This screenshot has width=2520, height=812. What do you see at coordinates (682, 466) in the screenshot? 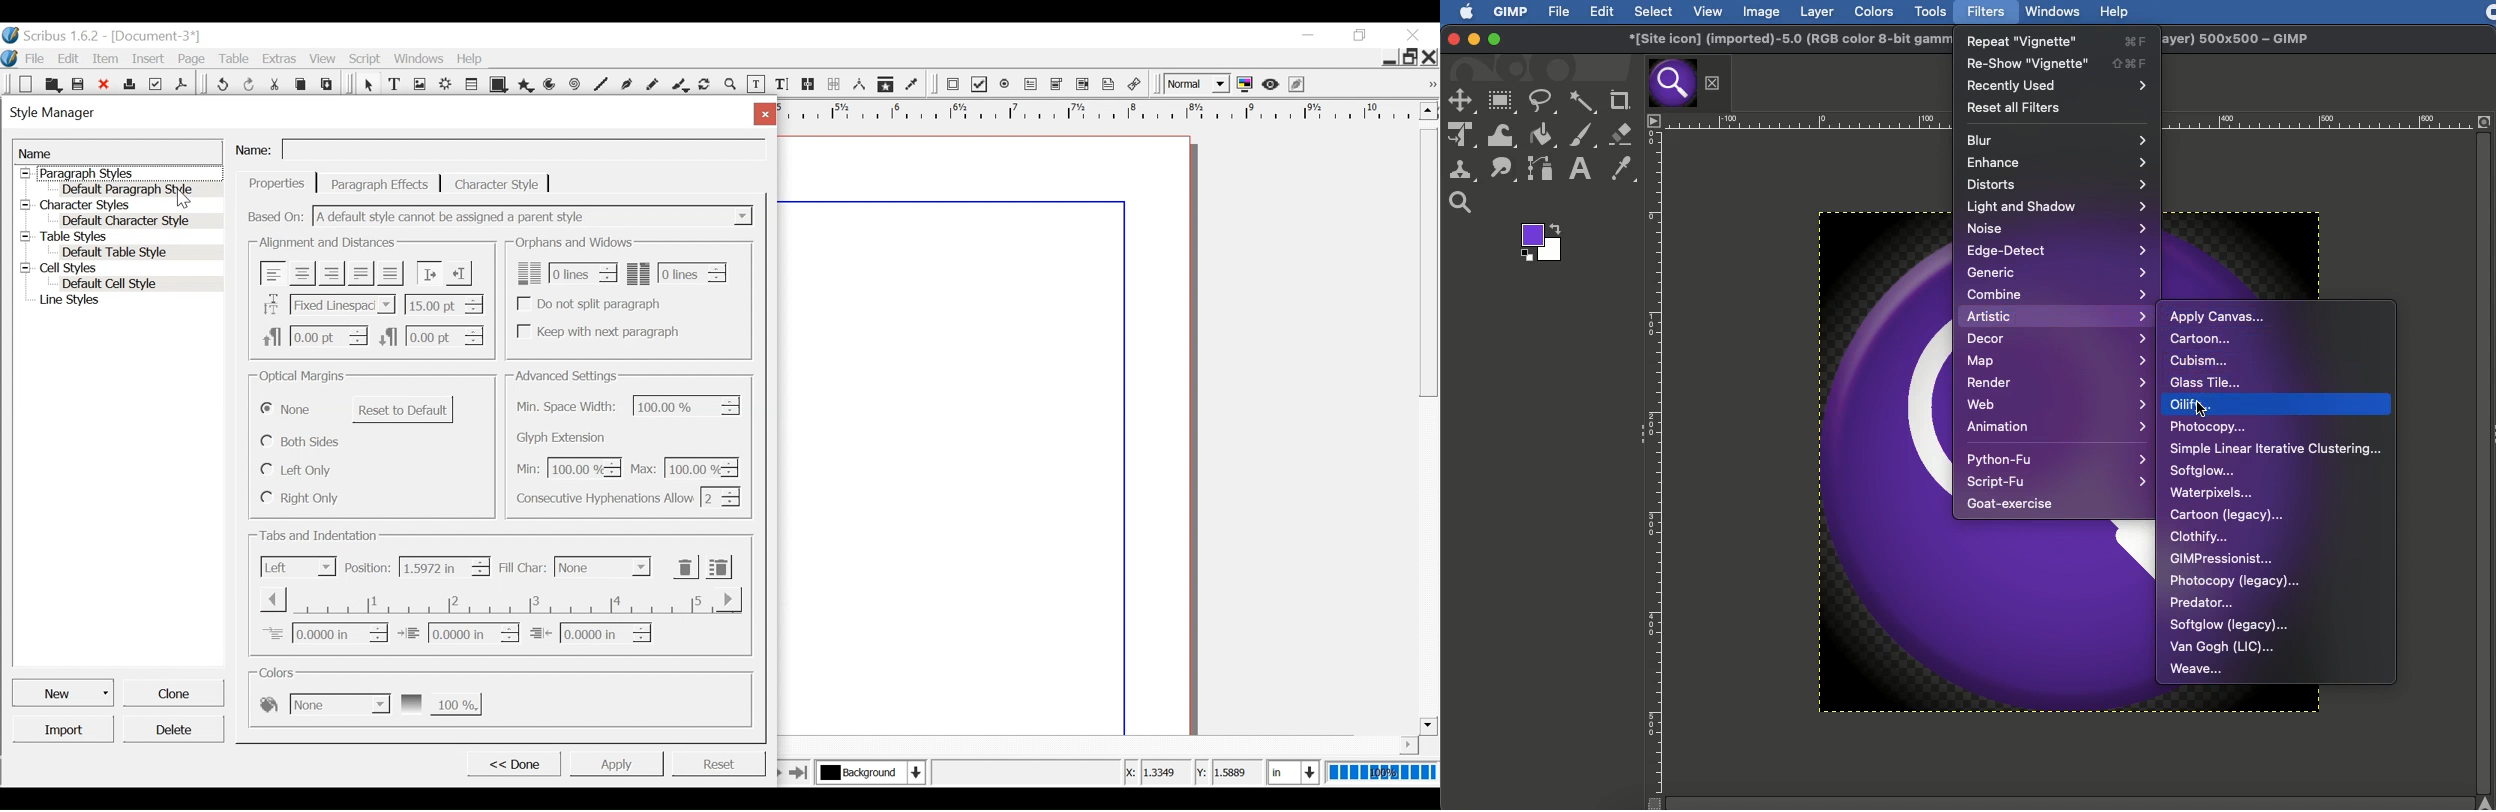
I see `Maximum` at bounding box center [682, 466].